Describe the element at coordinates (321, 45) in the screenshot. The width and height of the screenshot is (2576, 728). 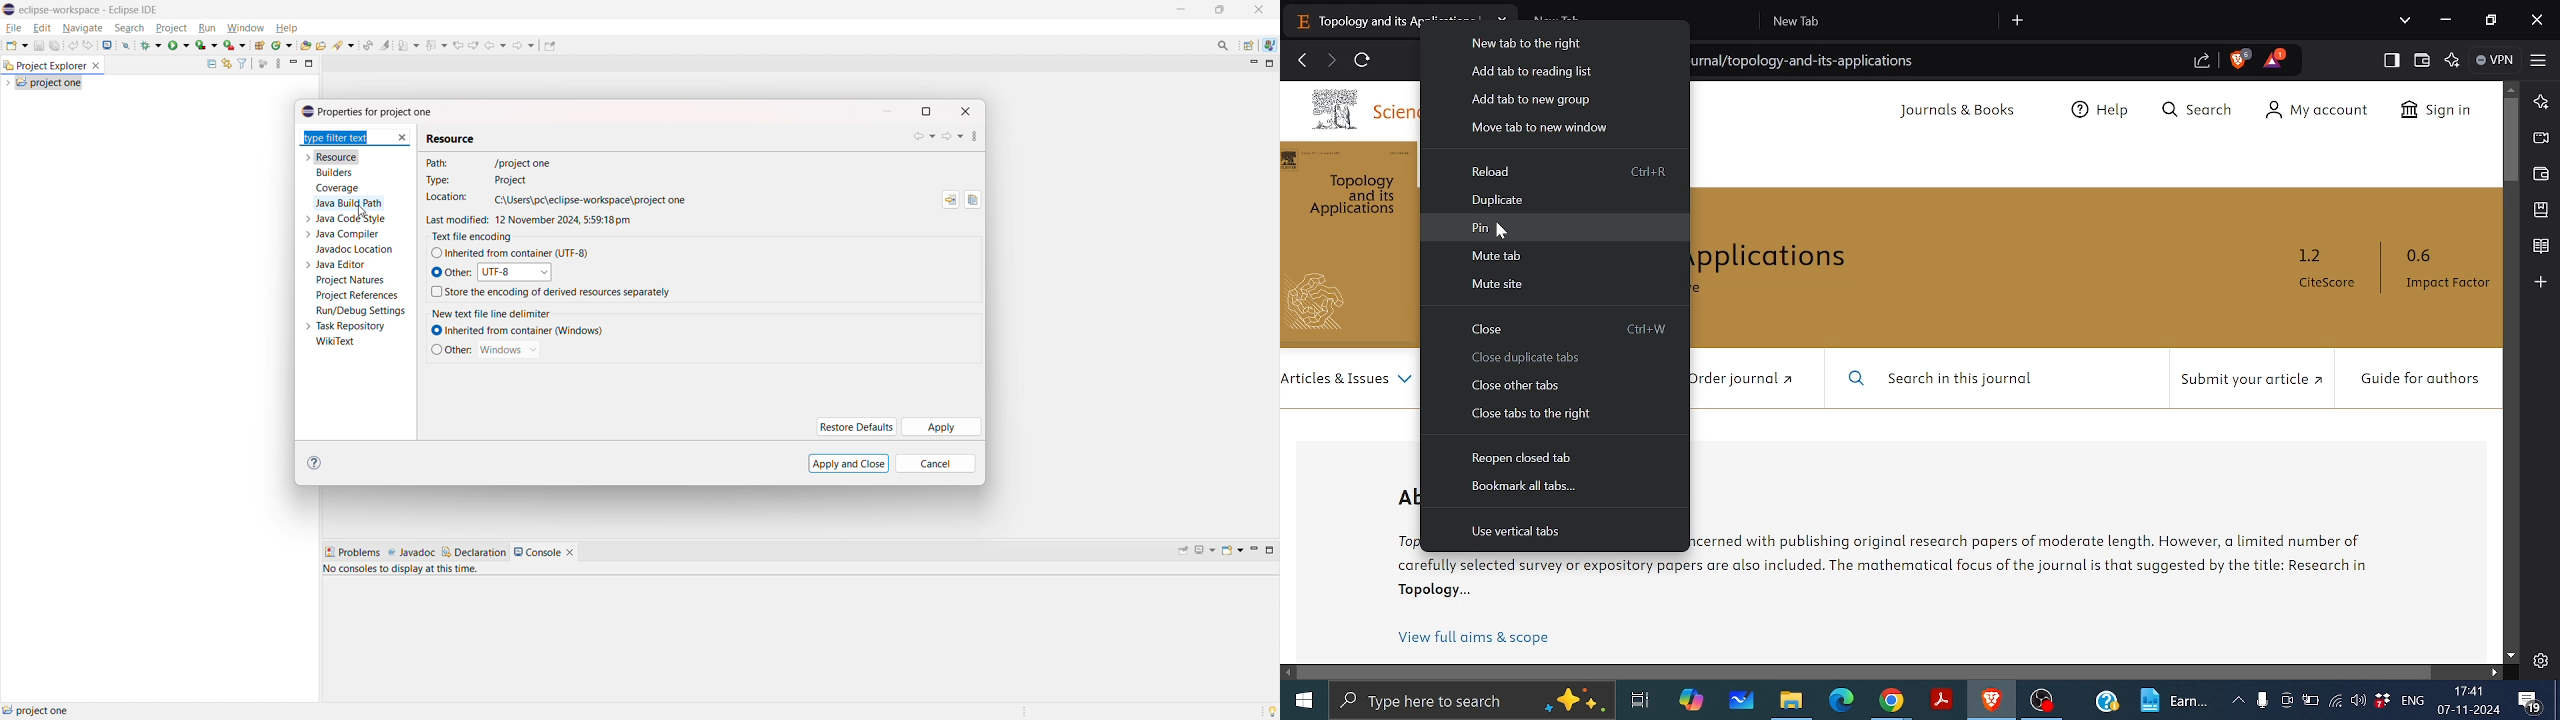
I see `open task` at that location.